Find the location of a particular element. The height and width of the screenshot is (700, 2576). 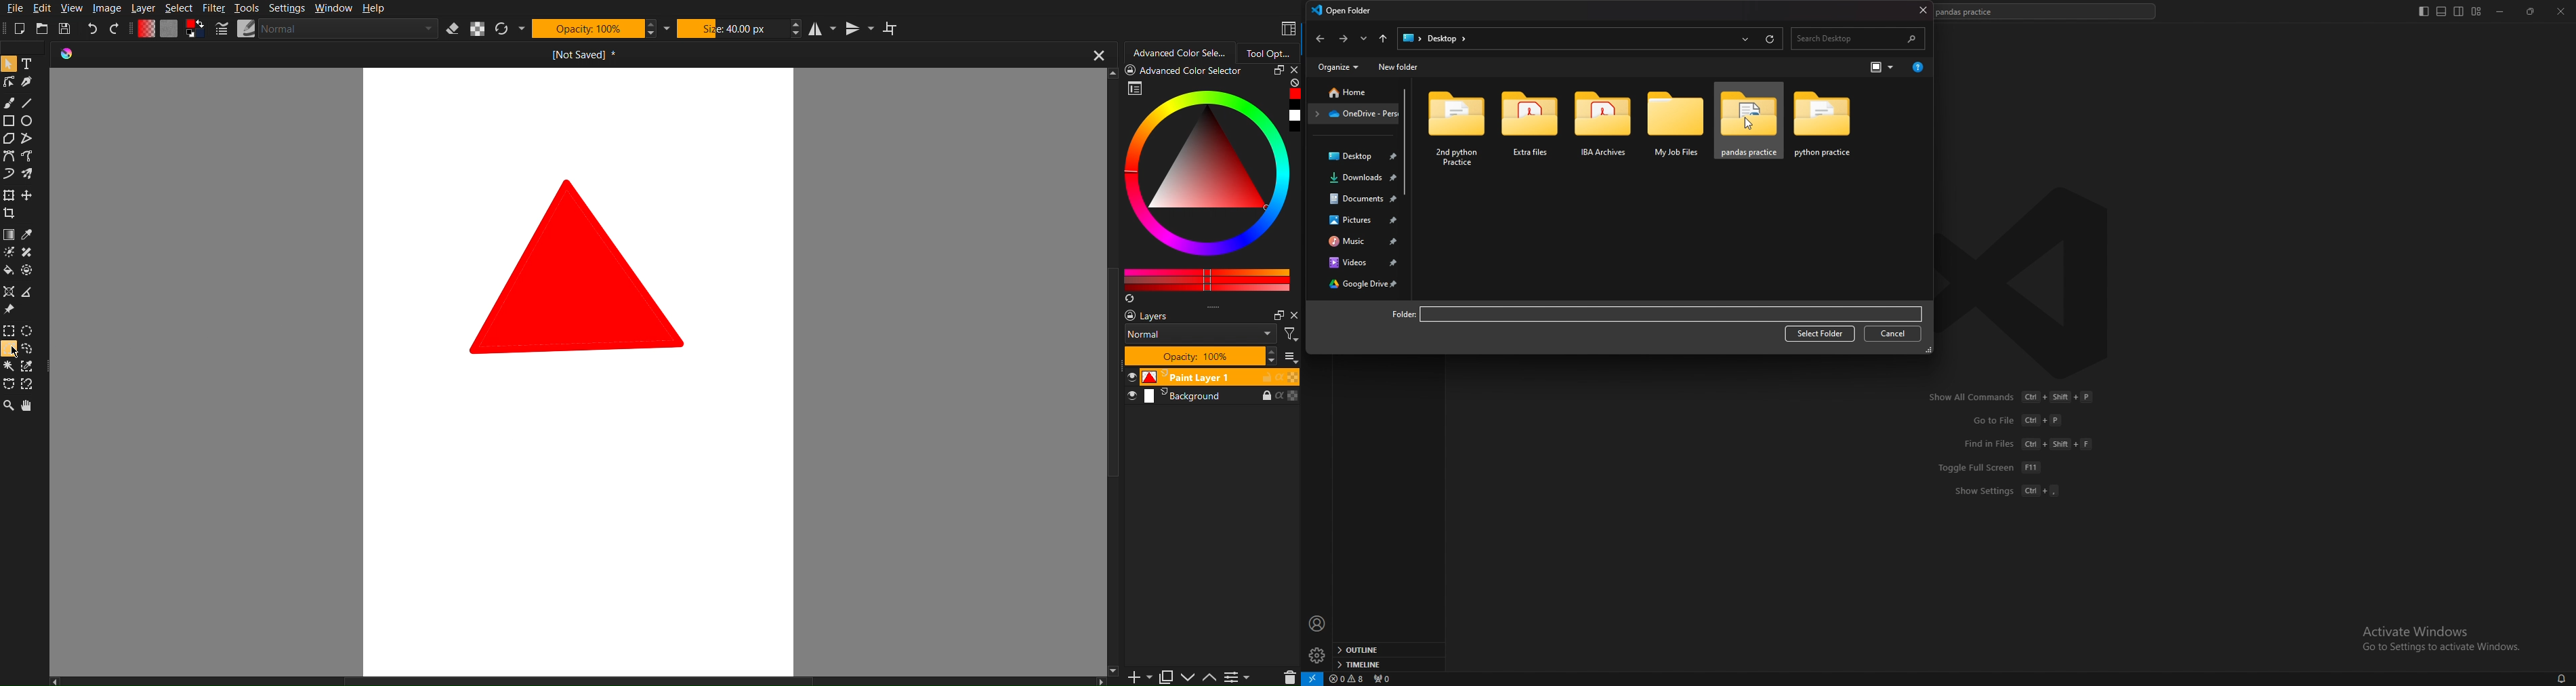

Advanced Color Selector is located at coordinates (1180, 52).